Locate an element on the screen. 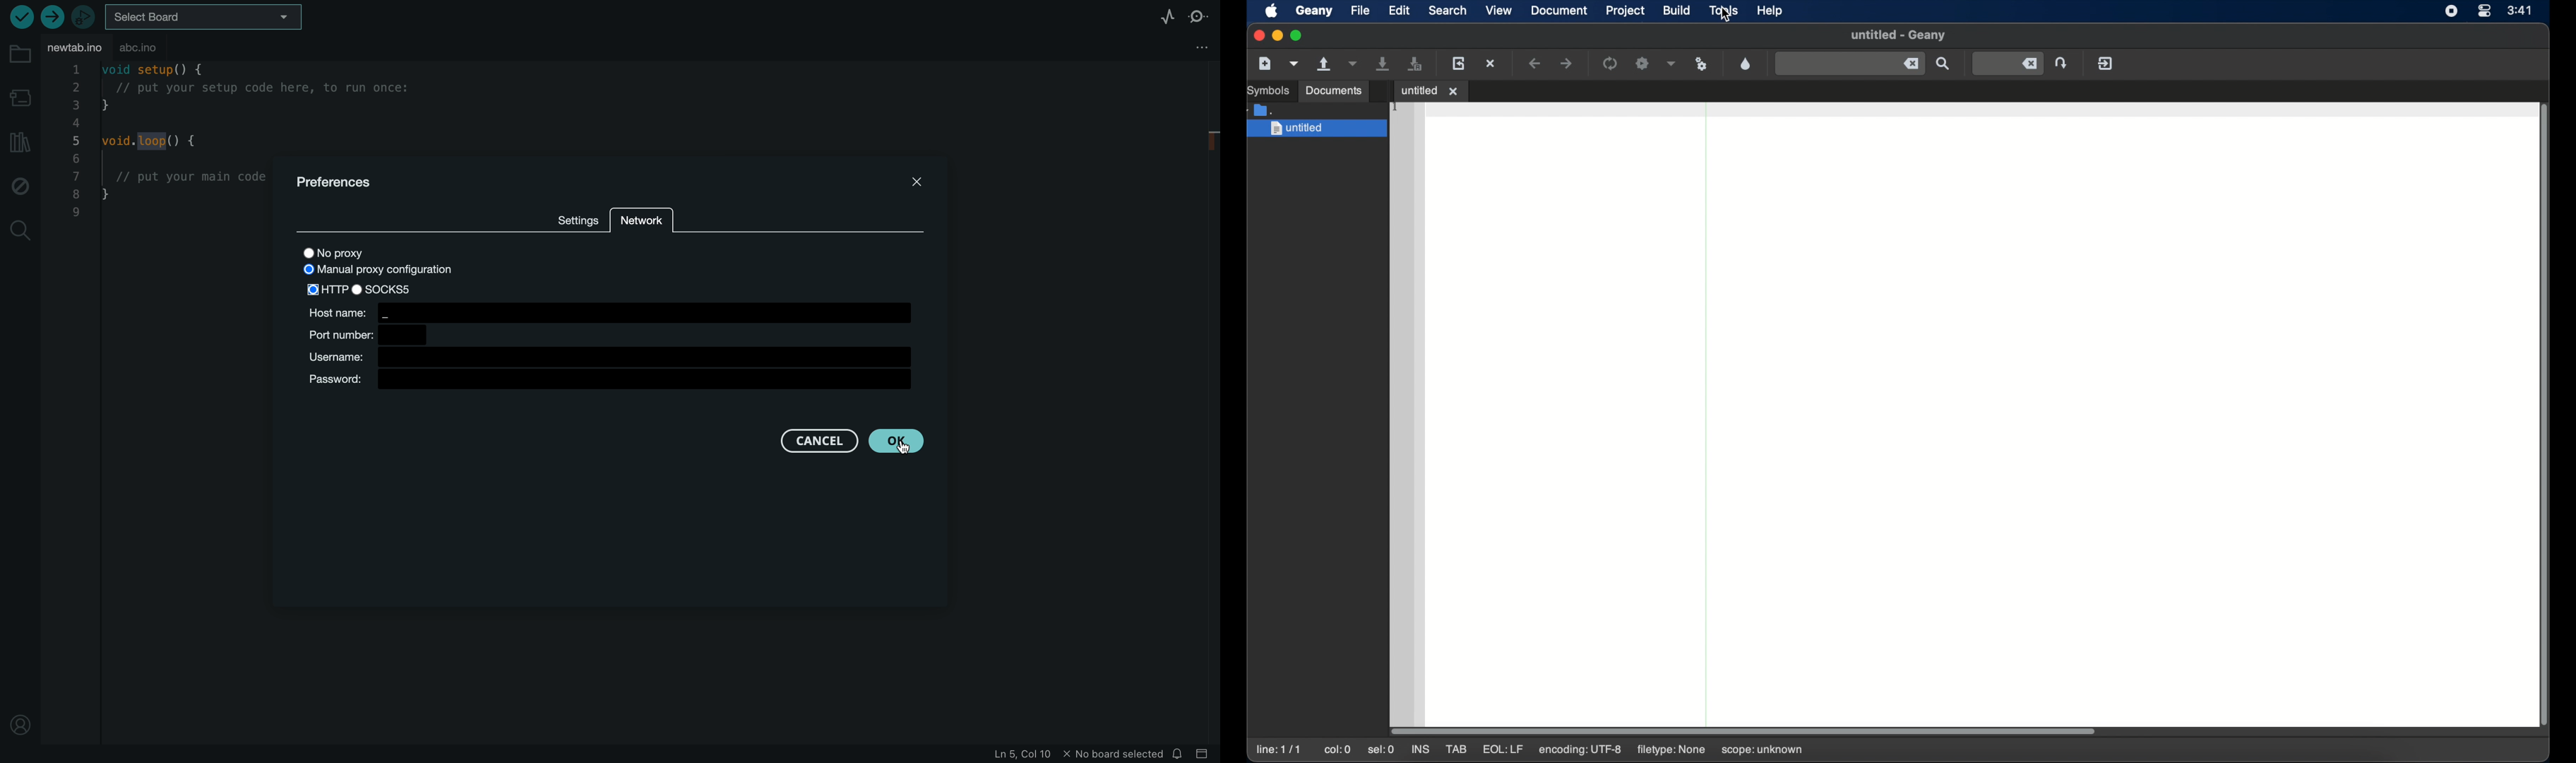 The width and height of the screenshot is (2576, 784). clicked is located at coordinates (898, 441).